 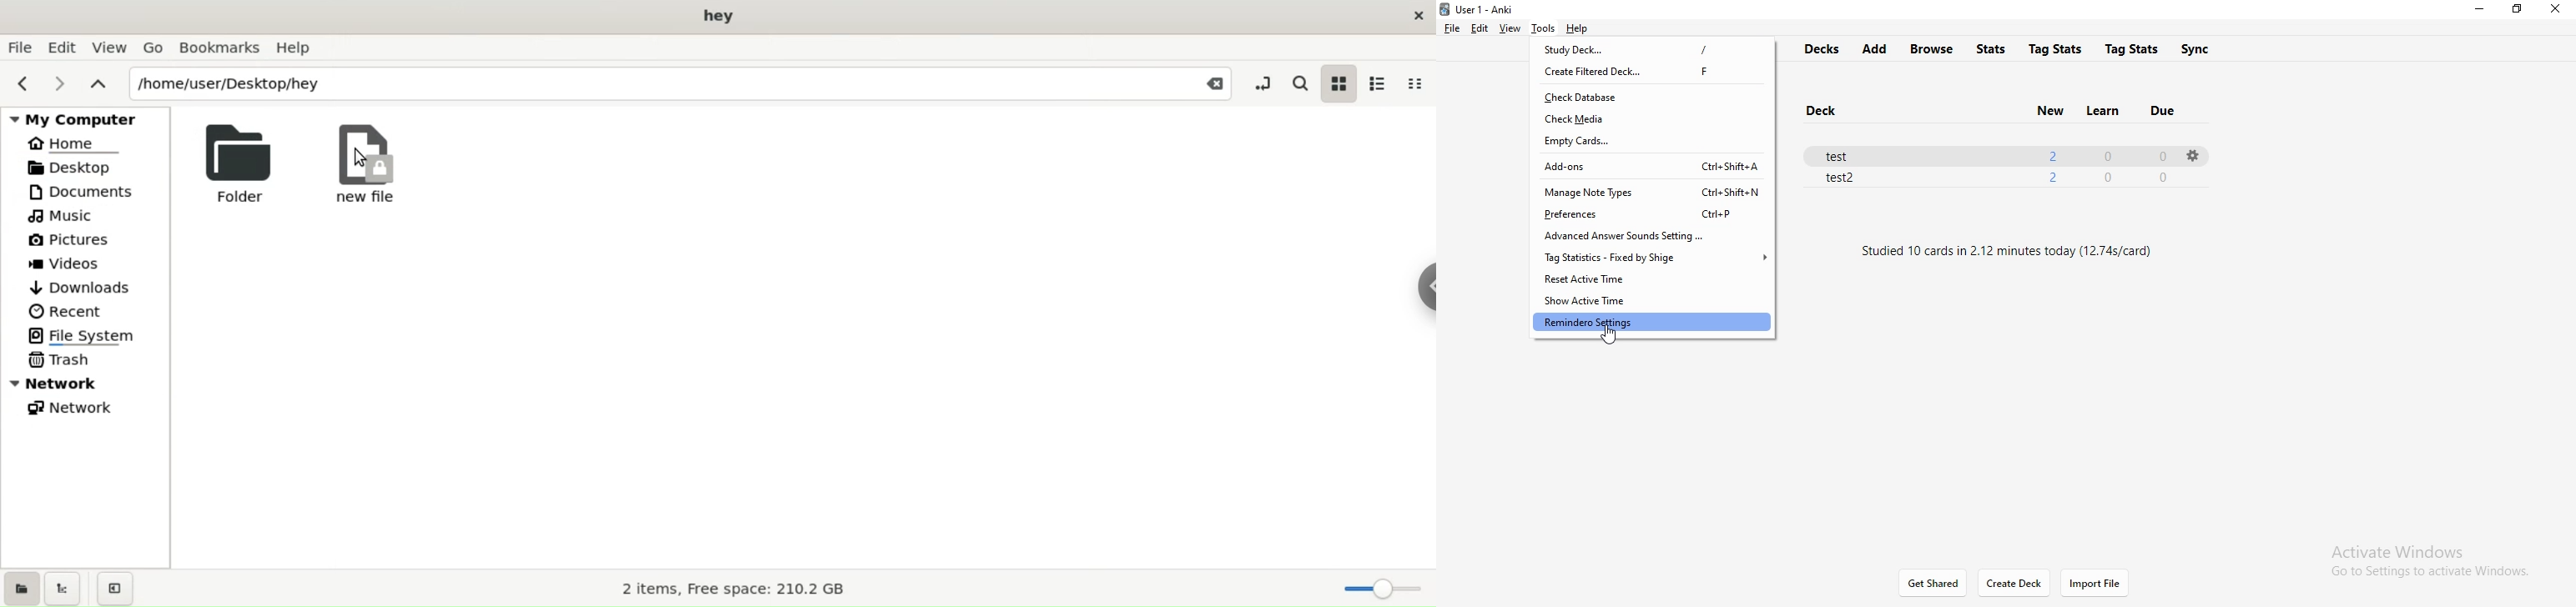 What do you see at coordinates (2191, 155) in the screenshot?
I see `settings` at bounding box center [2191, 155].